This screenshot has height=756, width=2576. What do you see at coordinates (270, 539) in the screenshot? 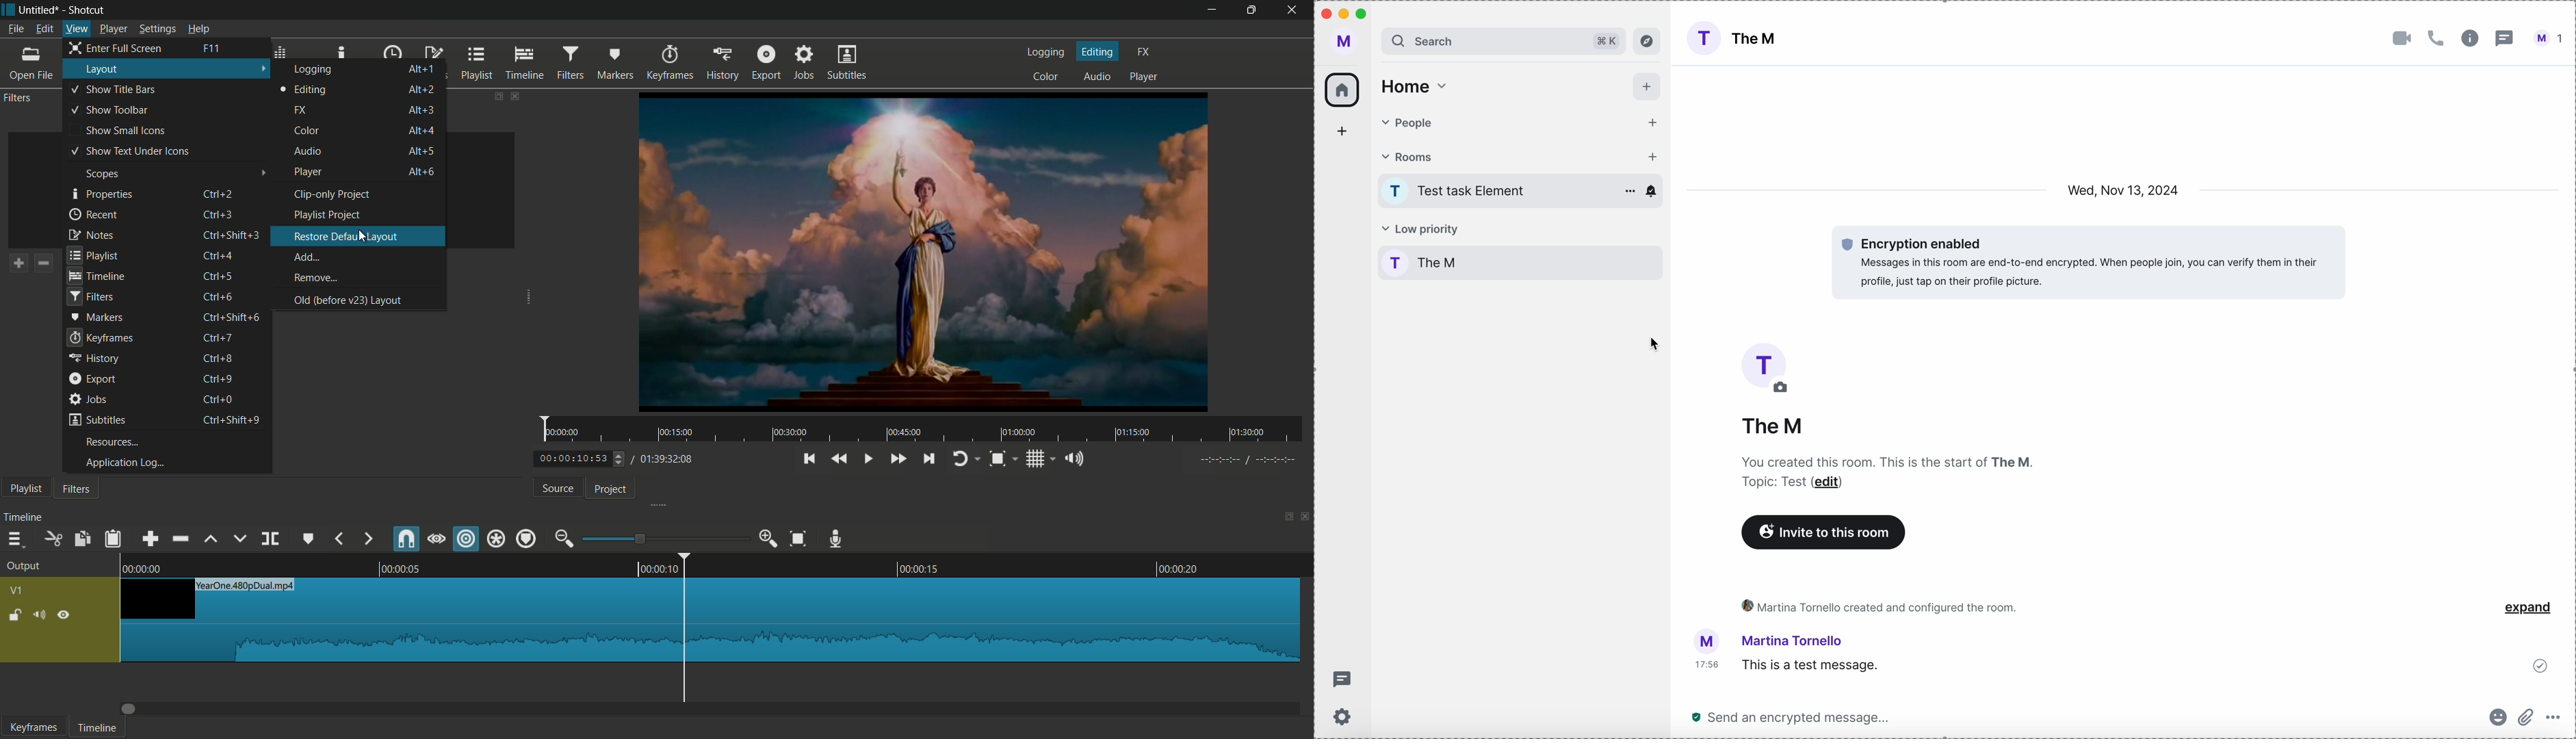
I see `split at playhead` at bounding box center [270, 539].